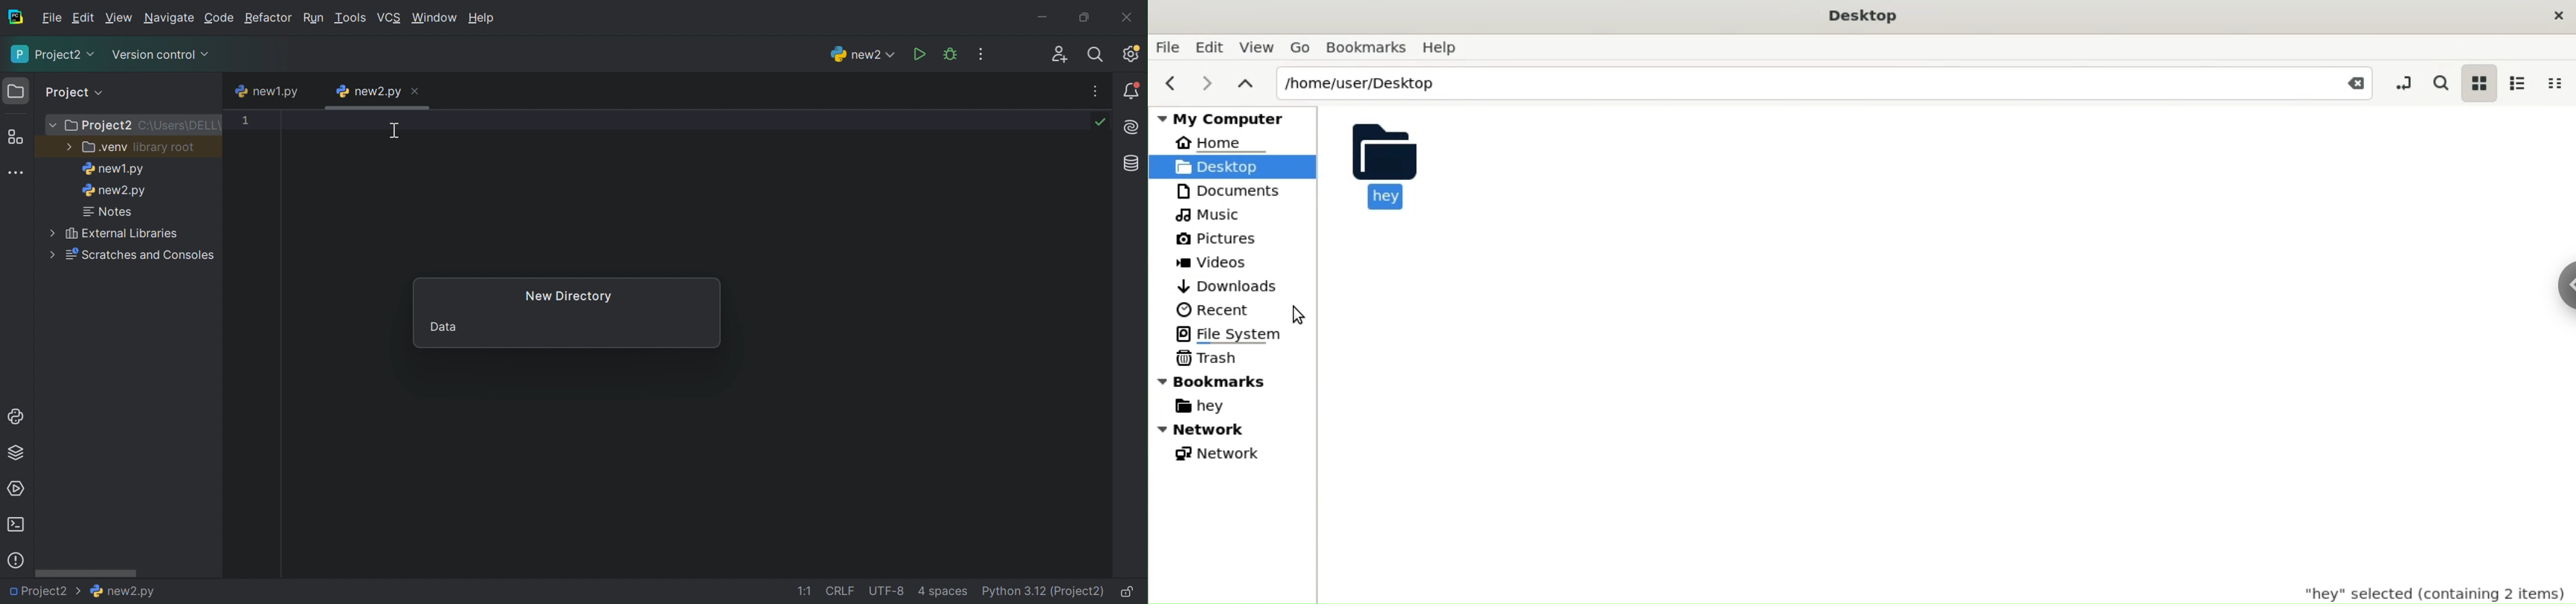  Describe the element at coordinates (268, 19) in the screenshot. I see `Refactor` at that location.